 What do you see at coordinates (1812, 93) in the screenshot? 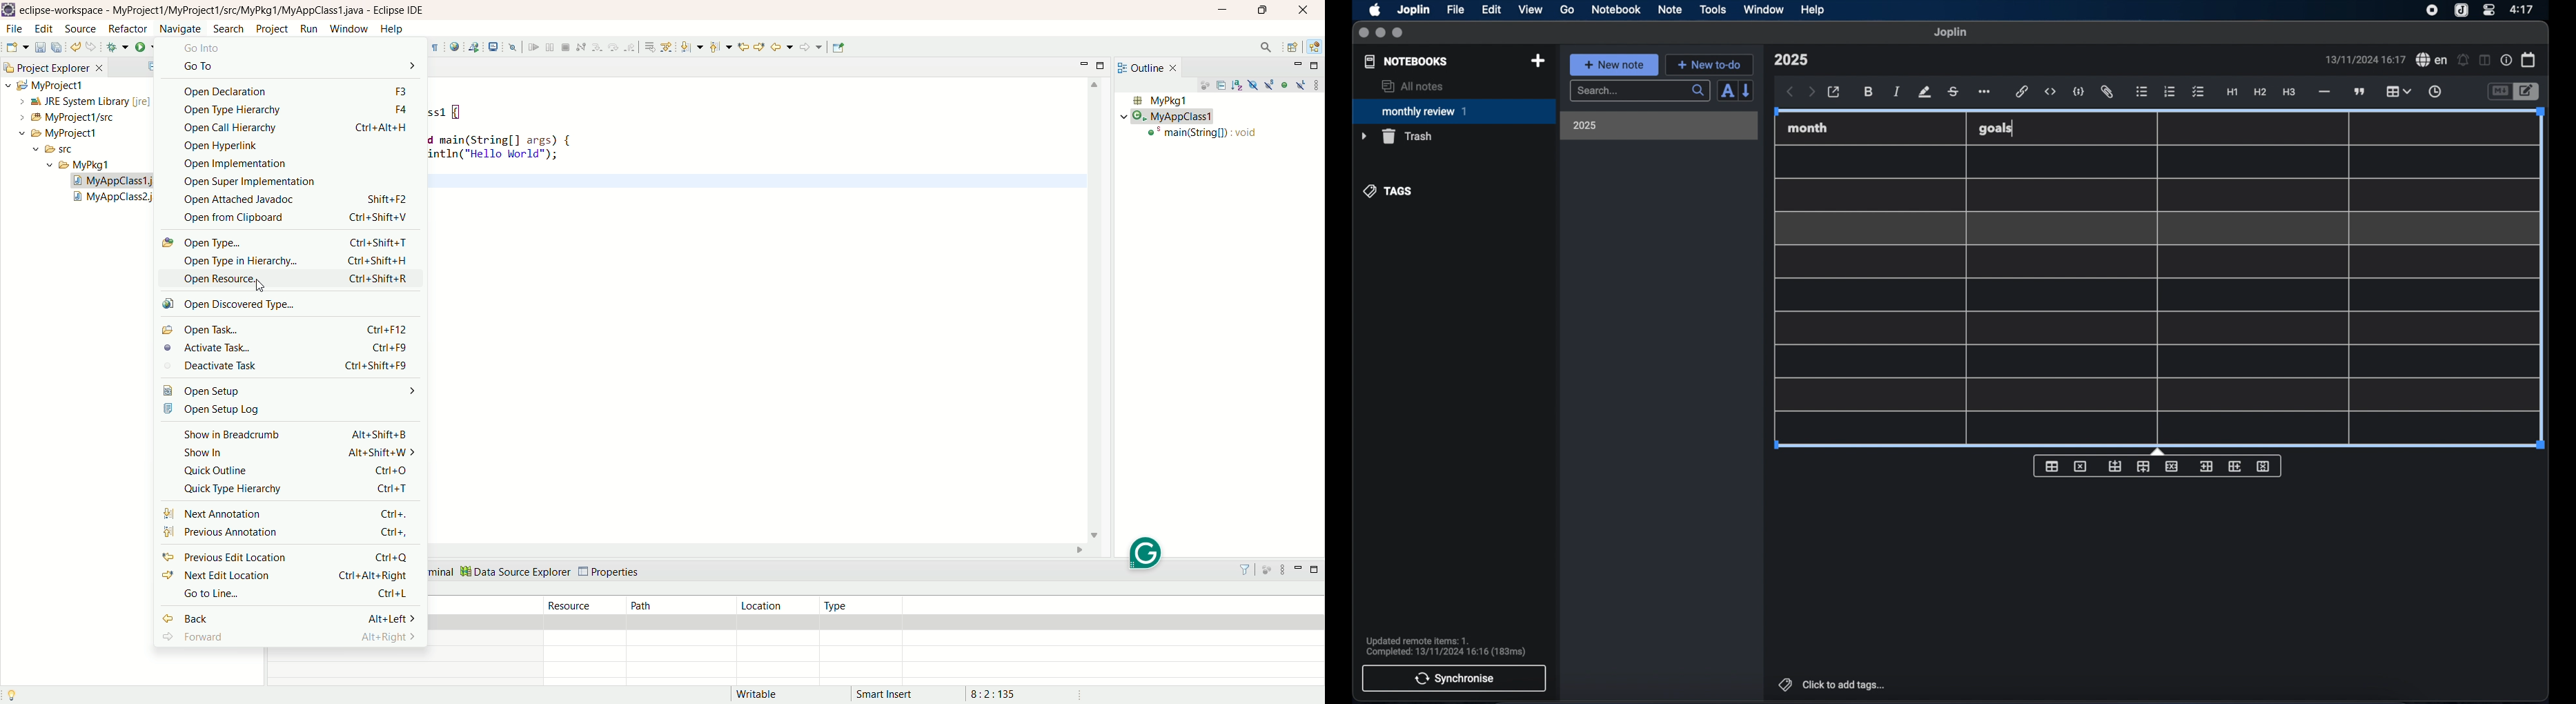
I see `forward` at bounding box center [1812, 93].